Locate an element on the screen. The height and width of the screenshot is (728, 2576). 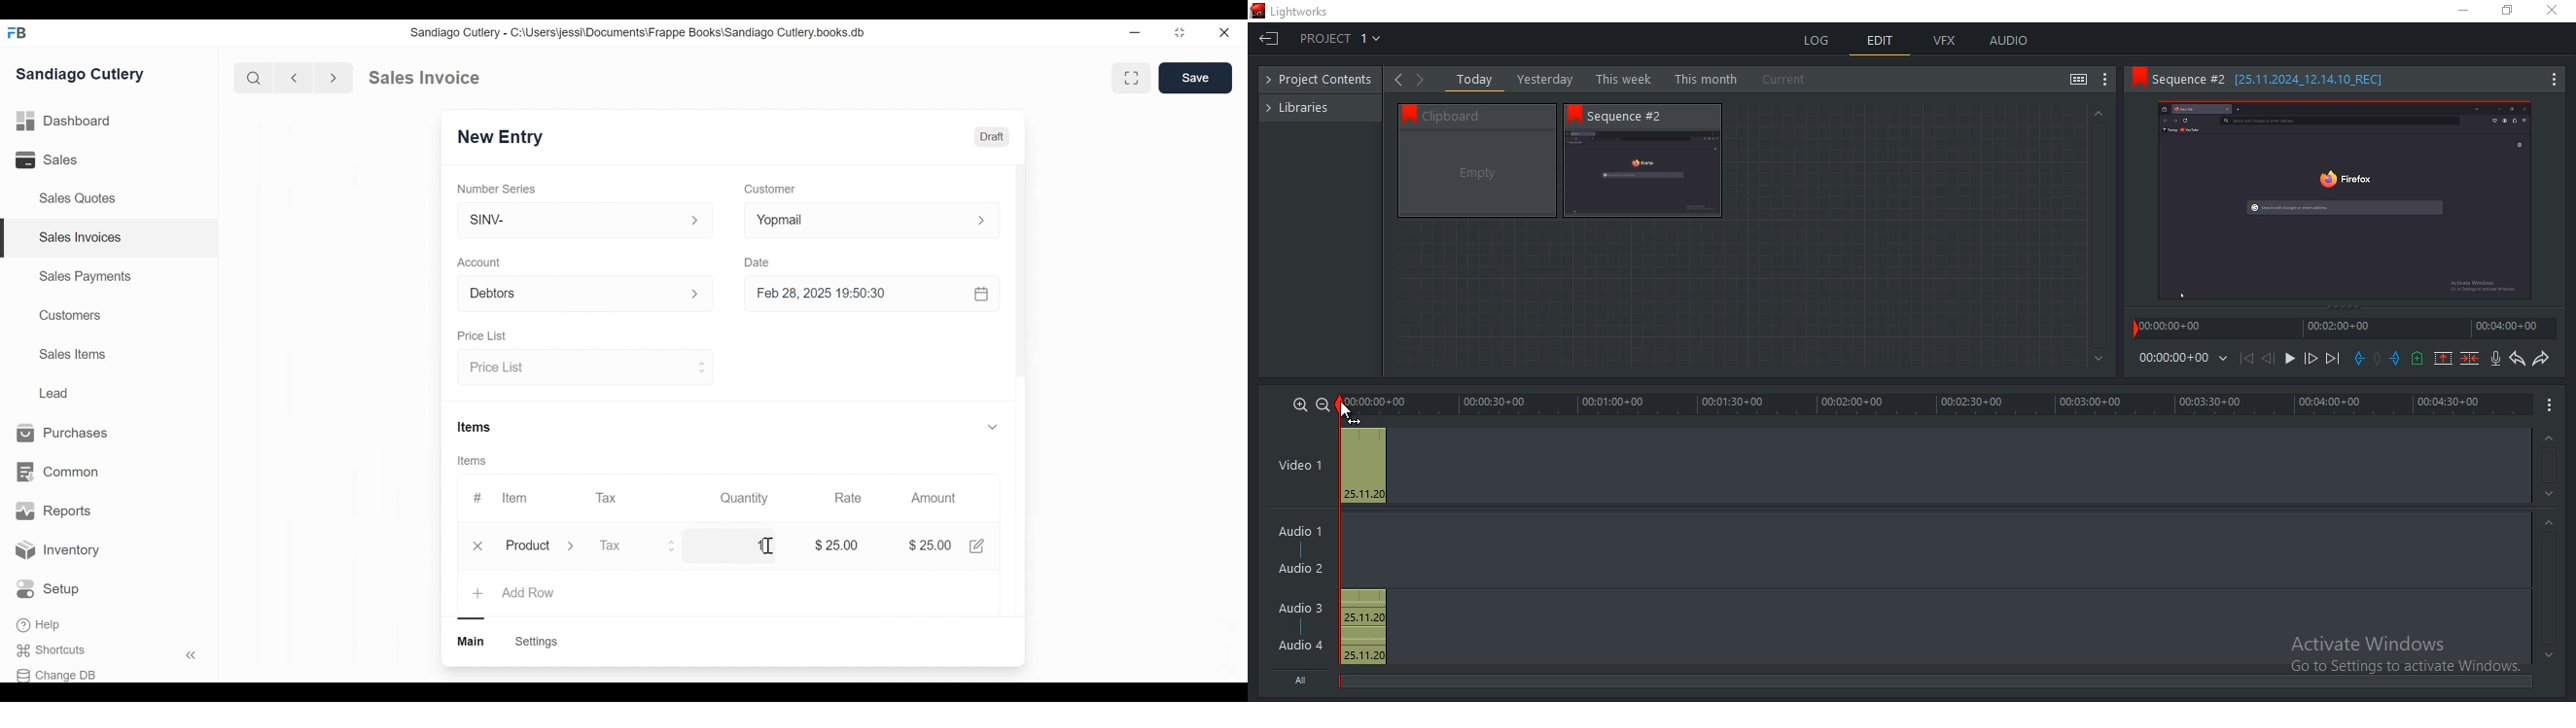
Navigate right options is located at coordinates (1424, 80).